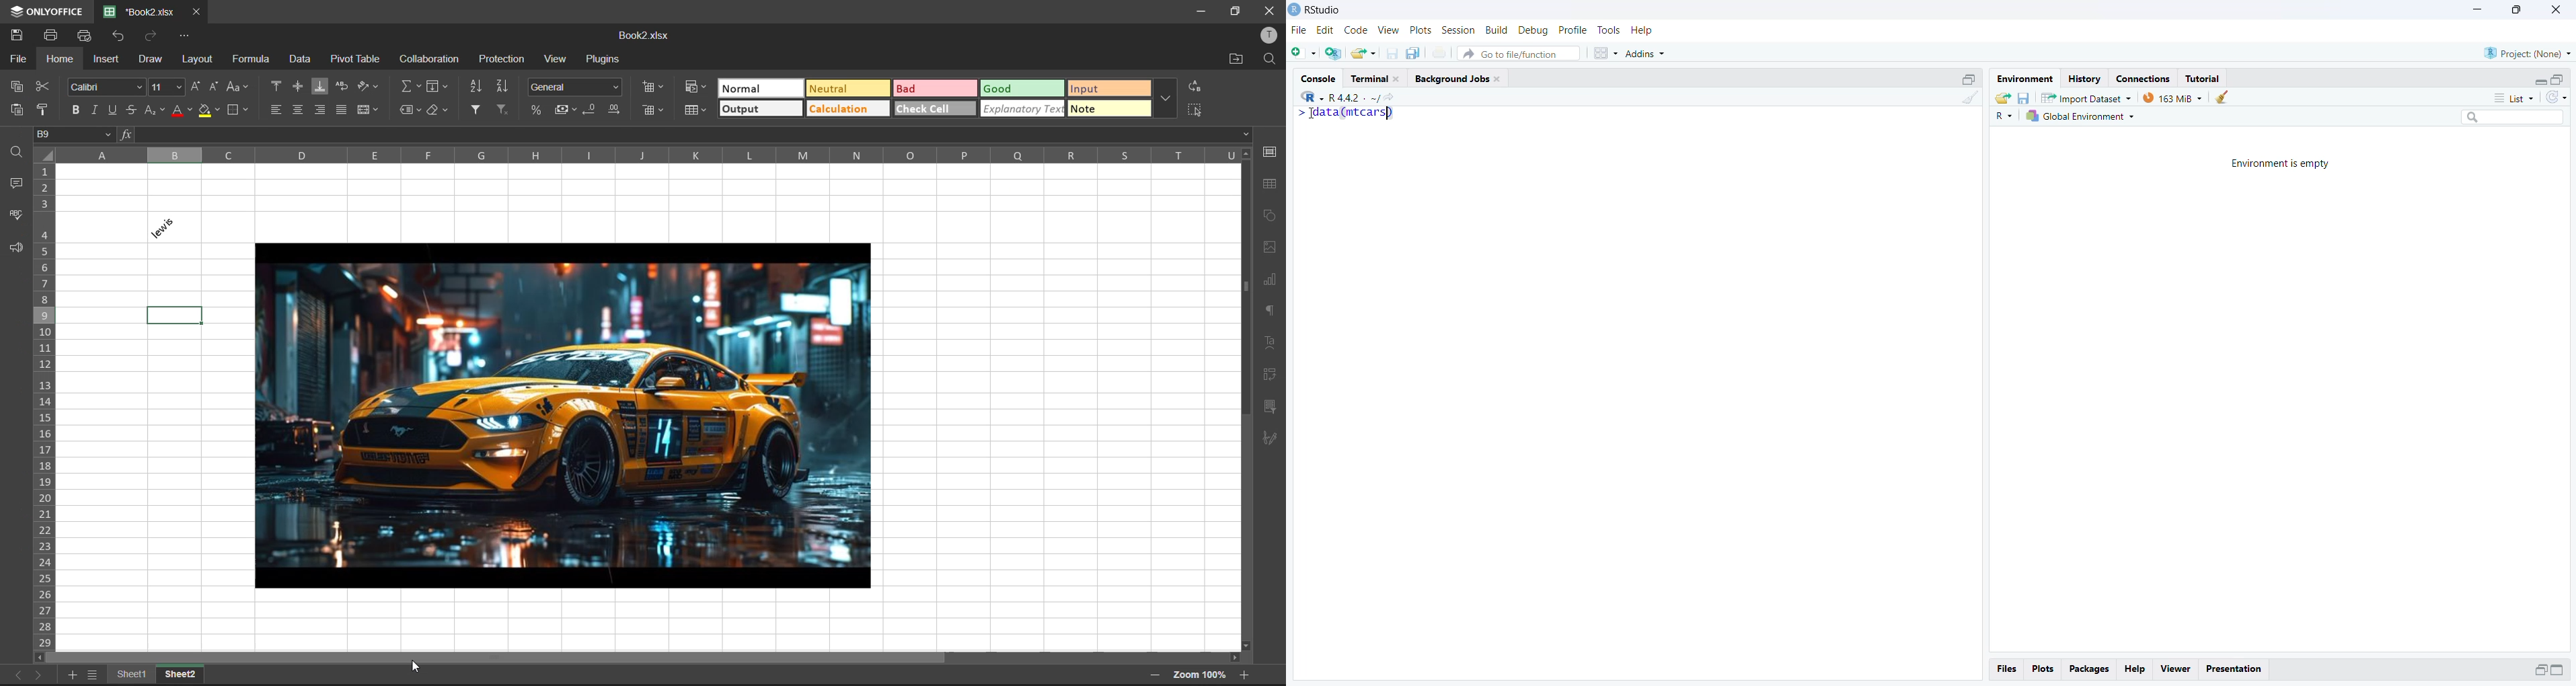  What do you see at coordinates (1451, 79) in the screenshot?
I see `Background Jobs` at bounding box center [1451, 79].